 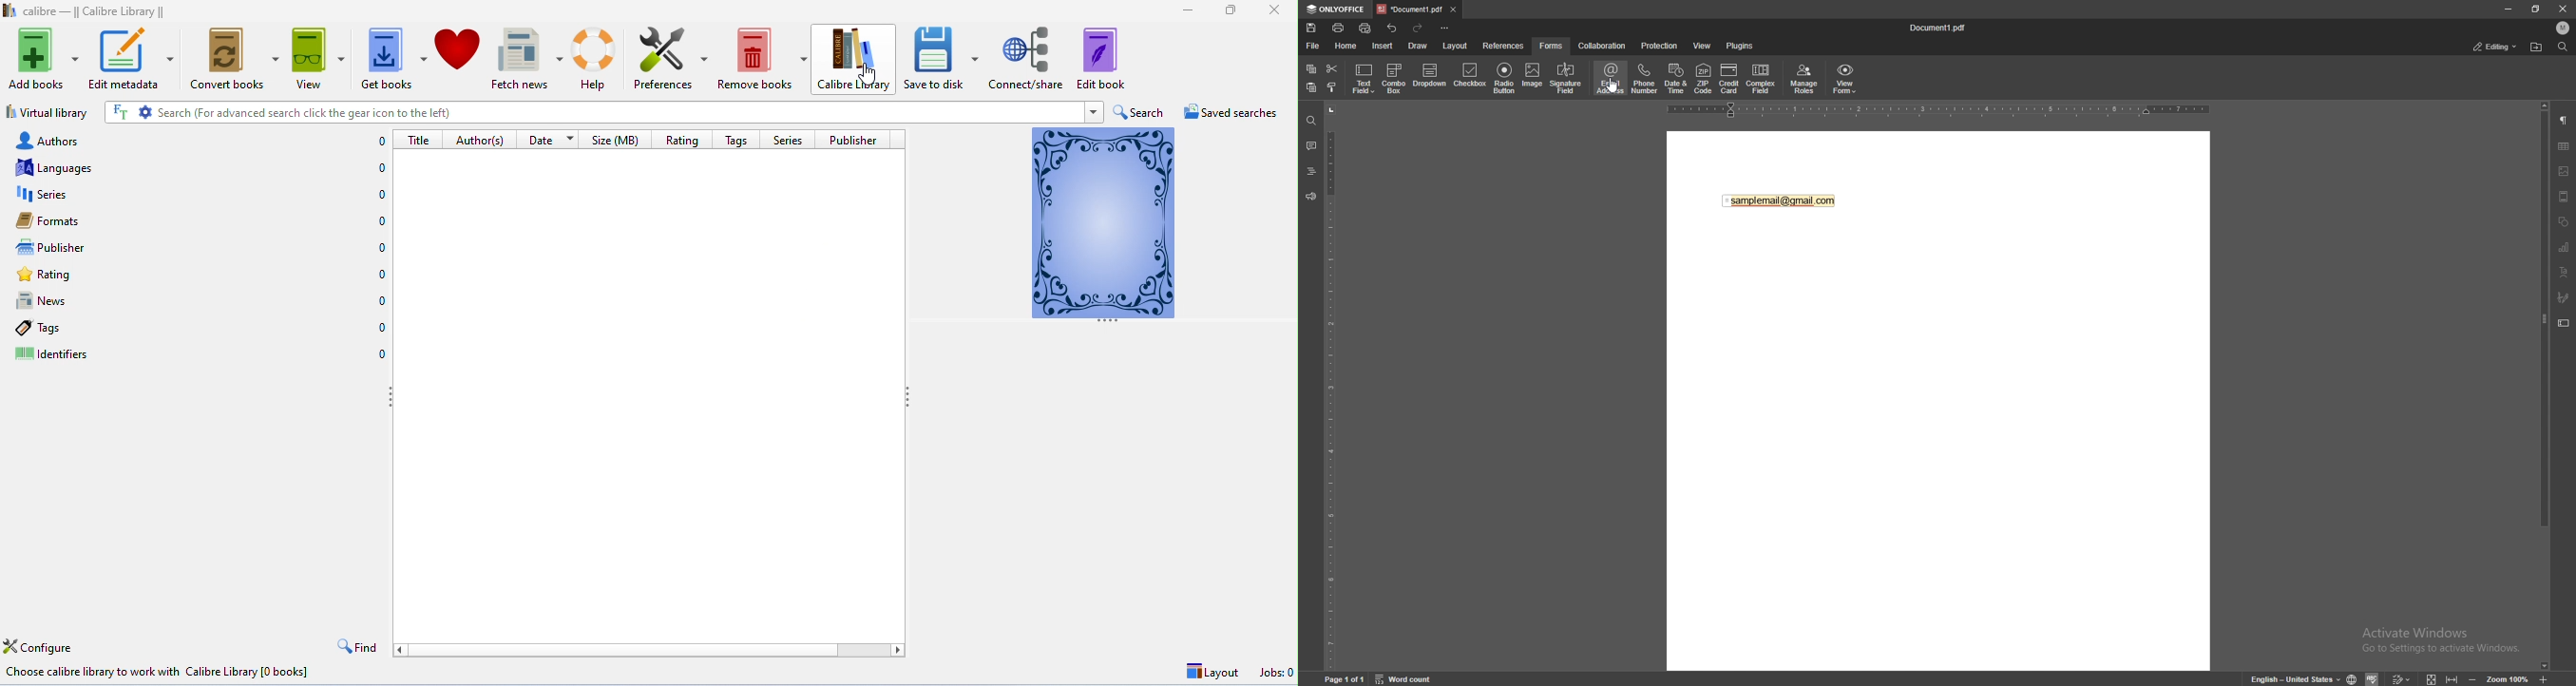 I want to click on text art, so click(x=2565, y=272).